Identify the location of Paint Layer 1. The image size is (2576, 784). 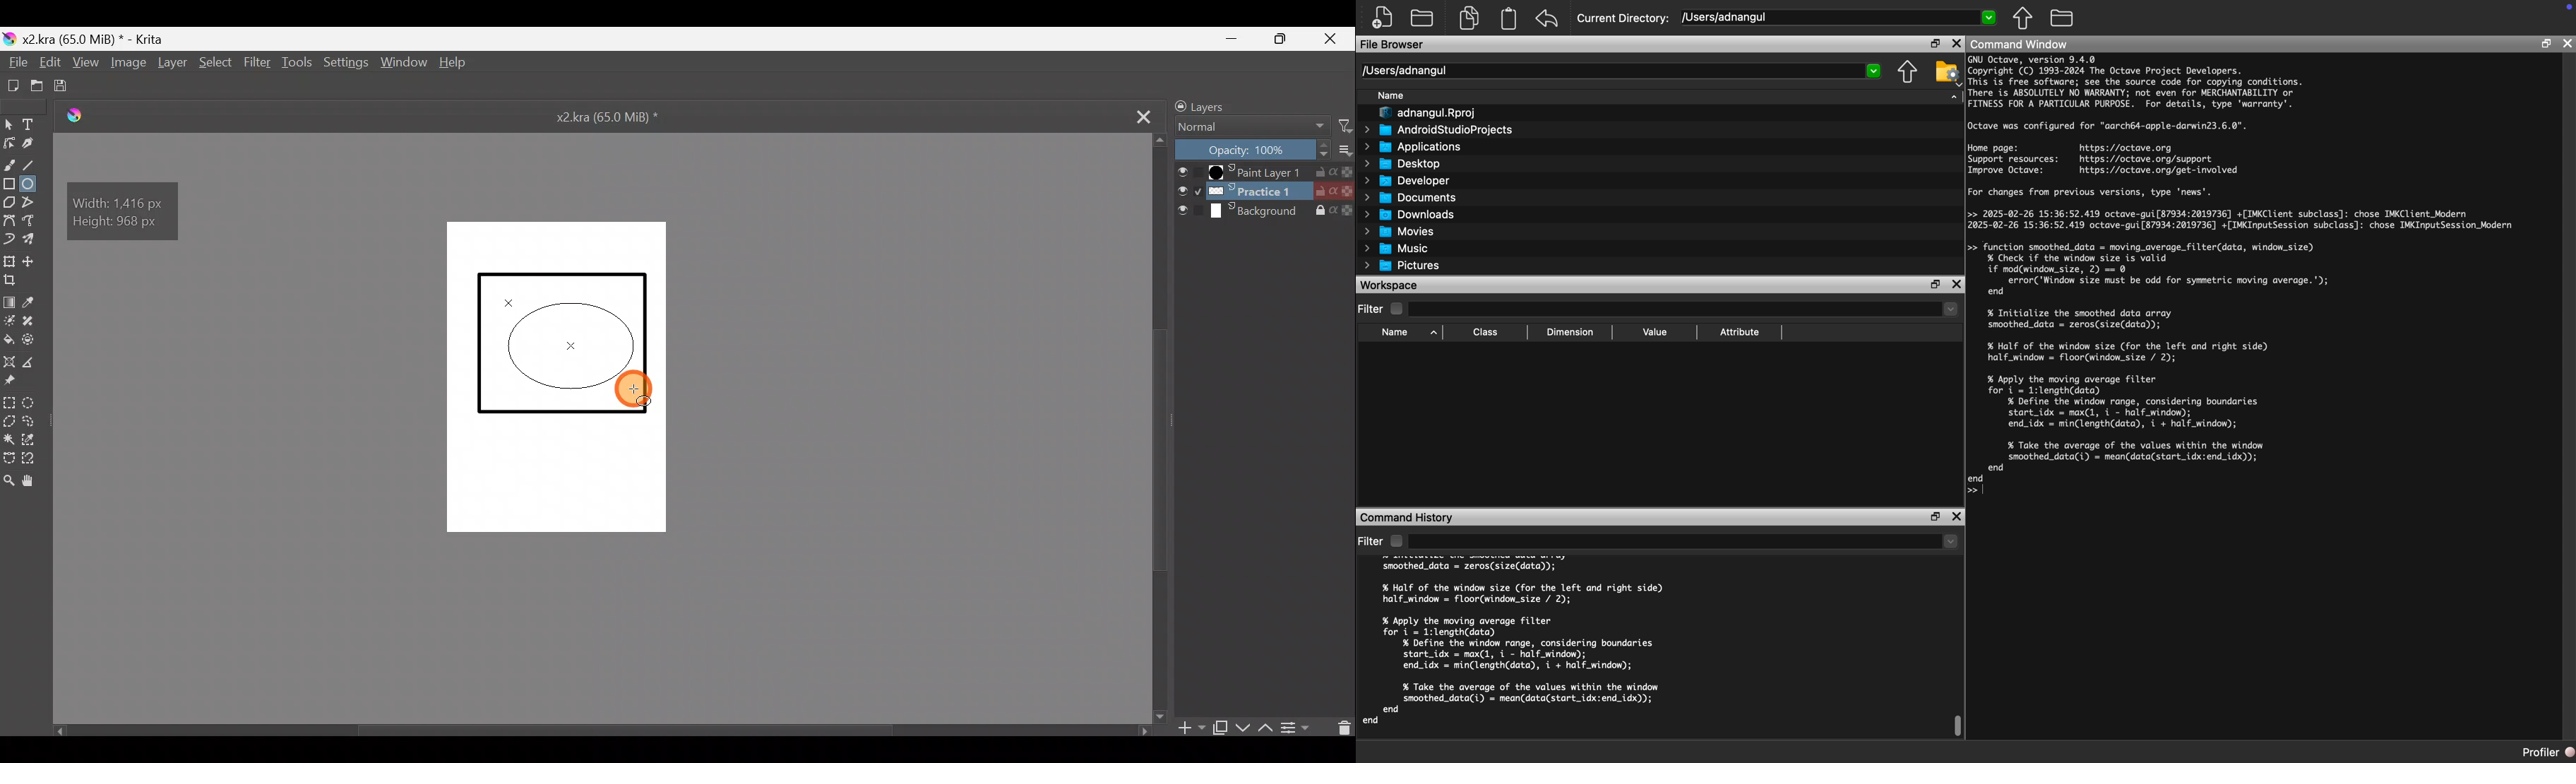
(1265, 171).